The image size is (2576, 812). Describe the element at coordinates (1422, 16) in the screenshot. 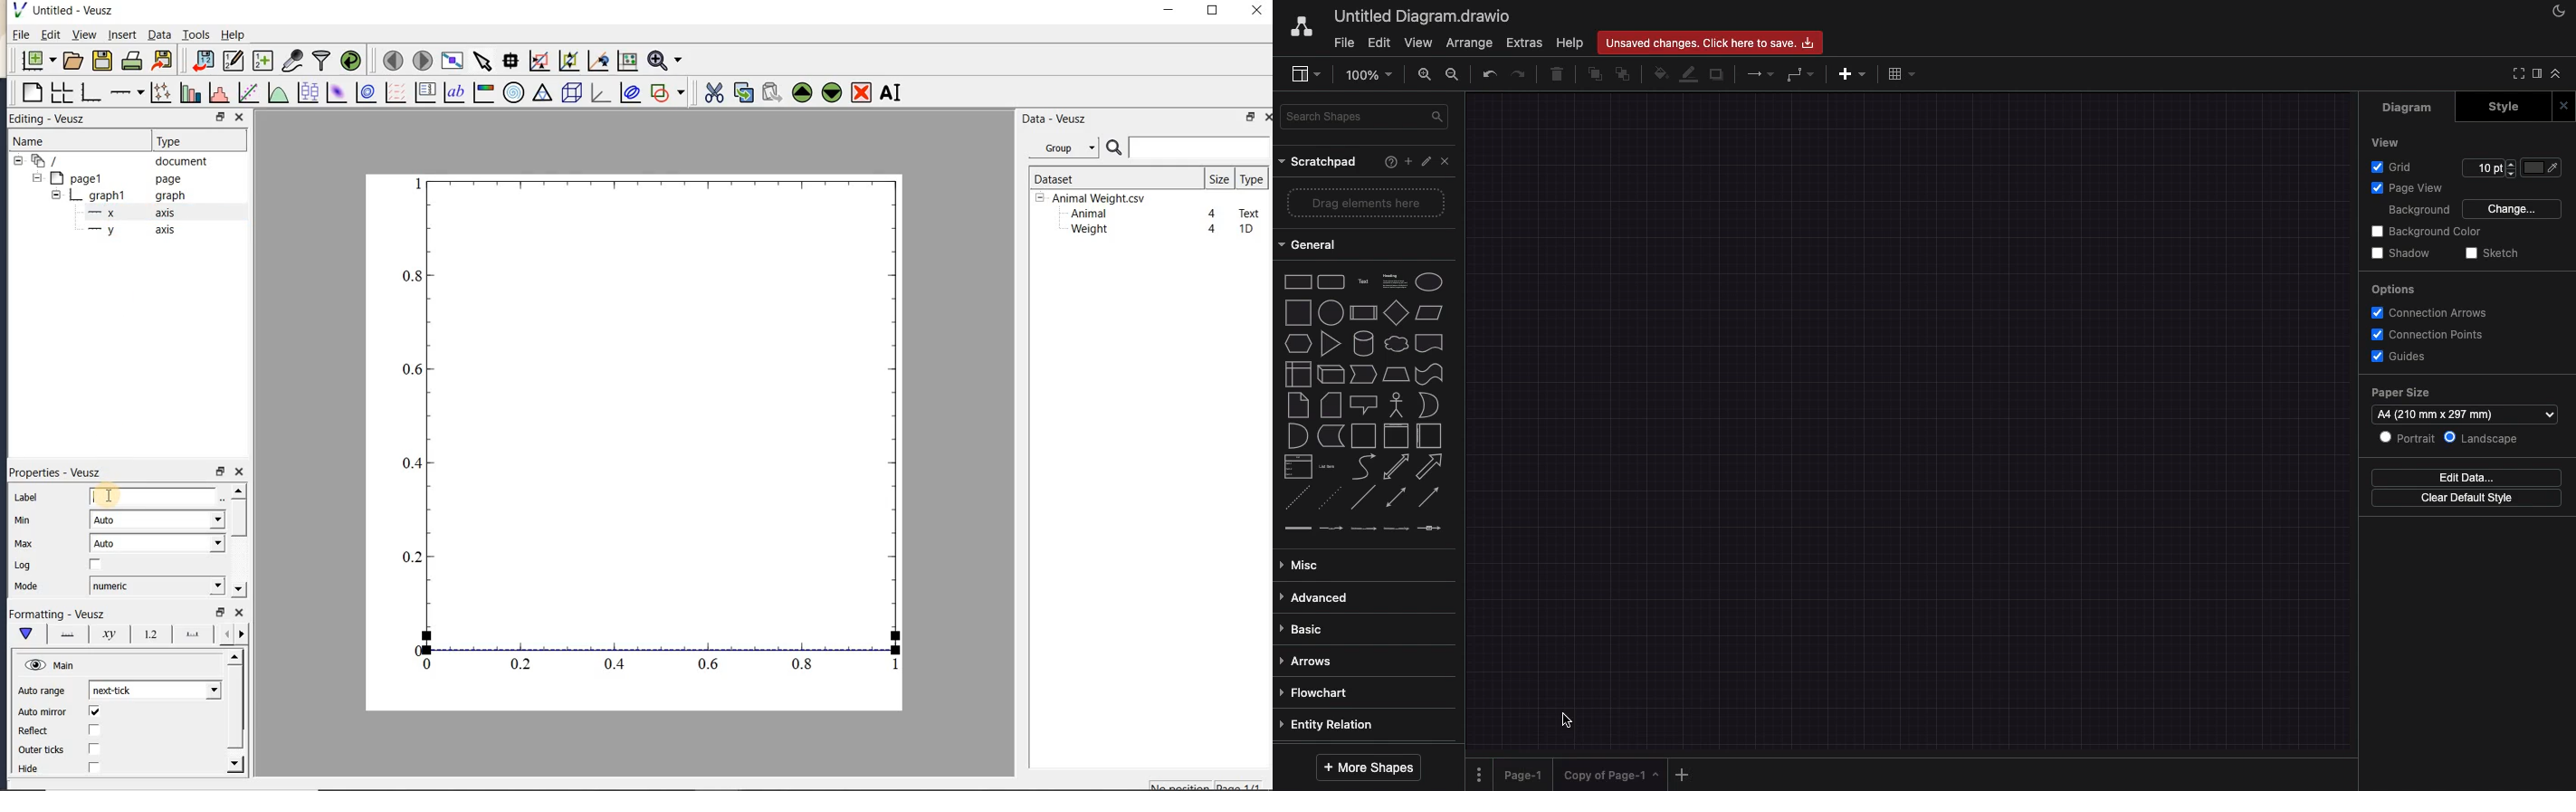

I see `untitled diagram. draw.io` at that location.